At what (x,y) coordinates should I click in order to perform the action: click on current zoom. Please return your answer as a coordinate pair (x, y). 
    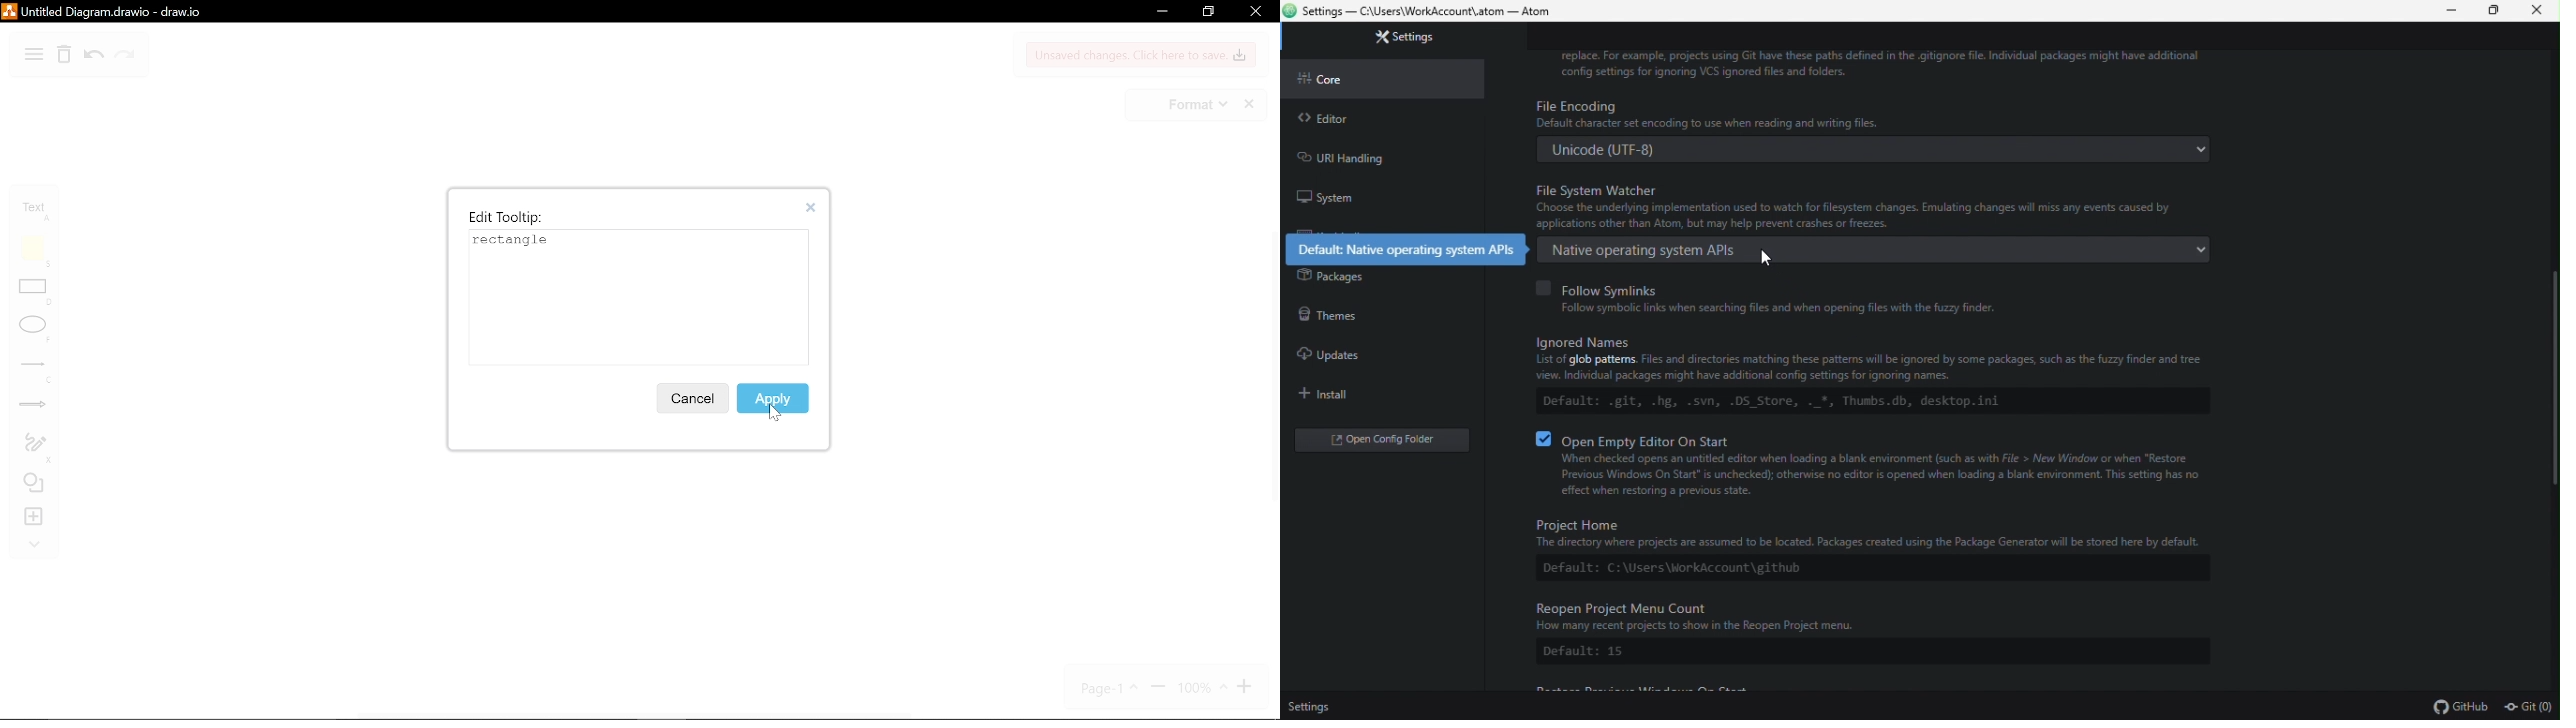
    Looking at the image, I should click on (1201, 688).